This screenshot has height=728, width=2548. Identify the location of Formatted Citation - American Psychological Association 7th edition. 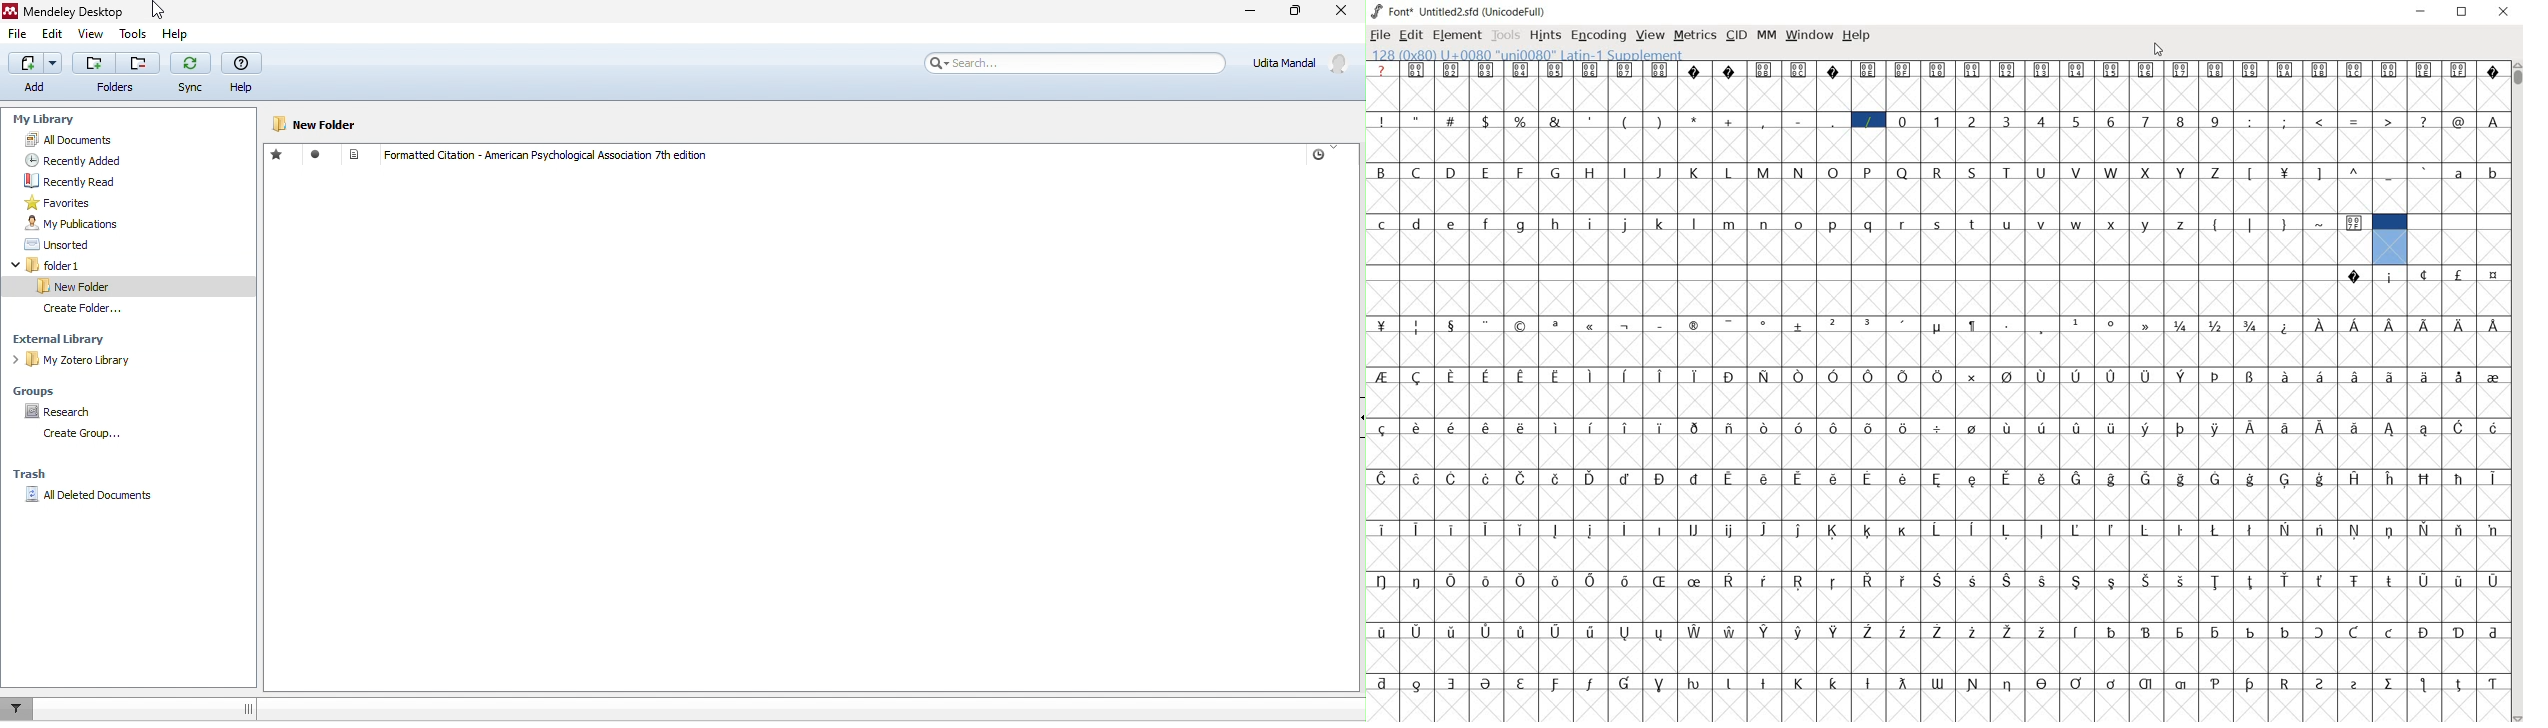
(546, 156).